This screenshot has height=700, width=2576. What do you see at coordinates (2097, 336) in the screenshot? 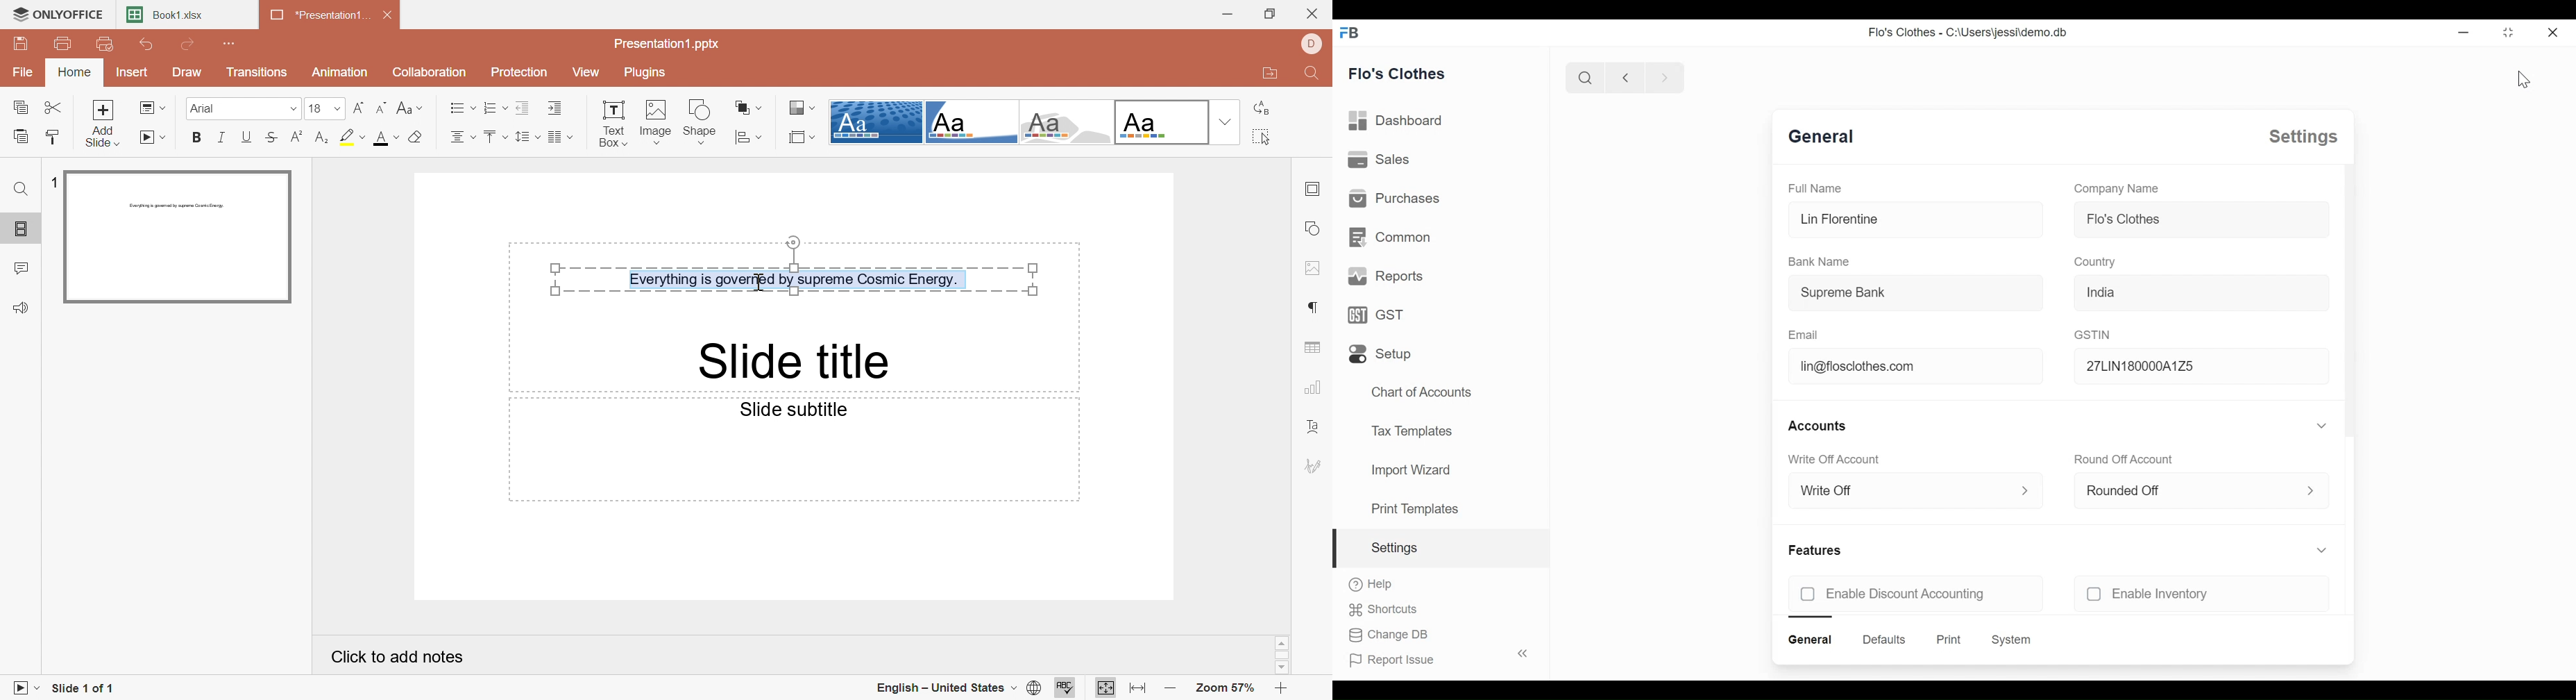
I see `GSTIN` at bounding box center [2097, 336].